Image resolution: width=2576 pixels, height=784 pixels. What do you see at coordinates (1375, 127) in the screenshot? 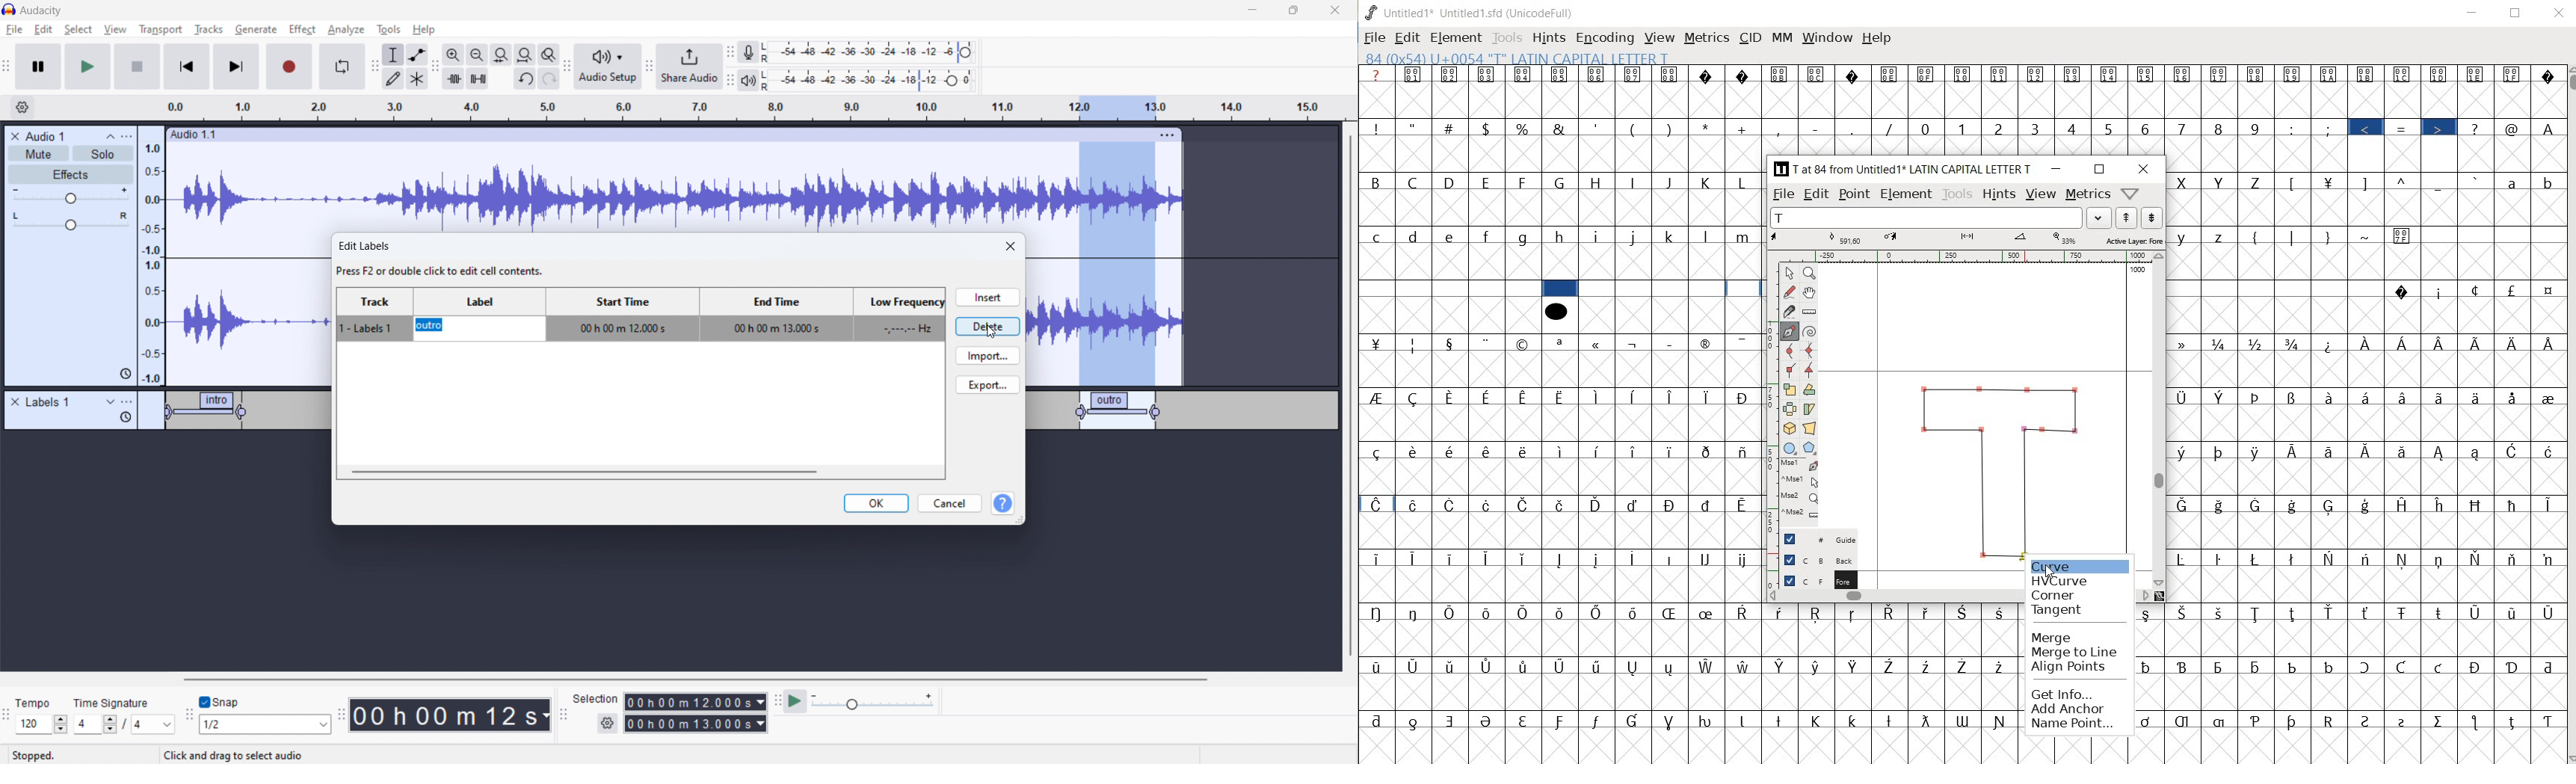
I see `!` at bounding box center [1375, 127].